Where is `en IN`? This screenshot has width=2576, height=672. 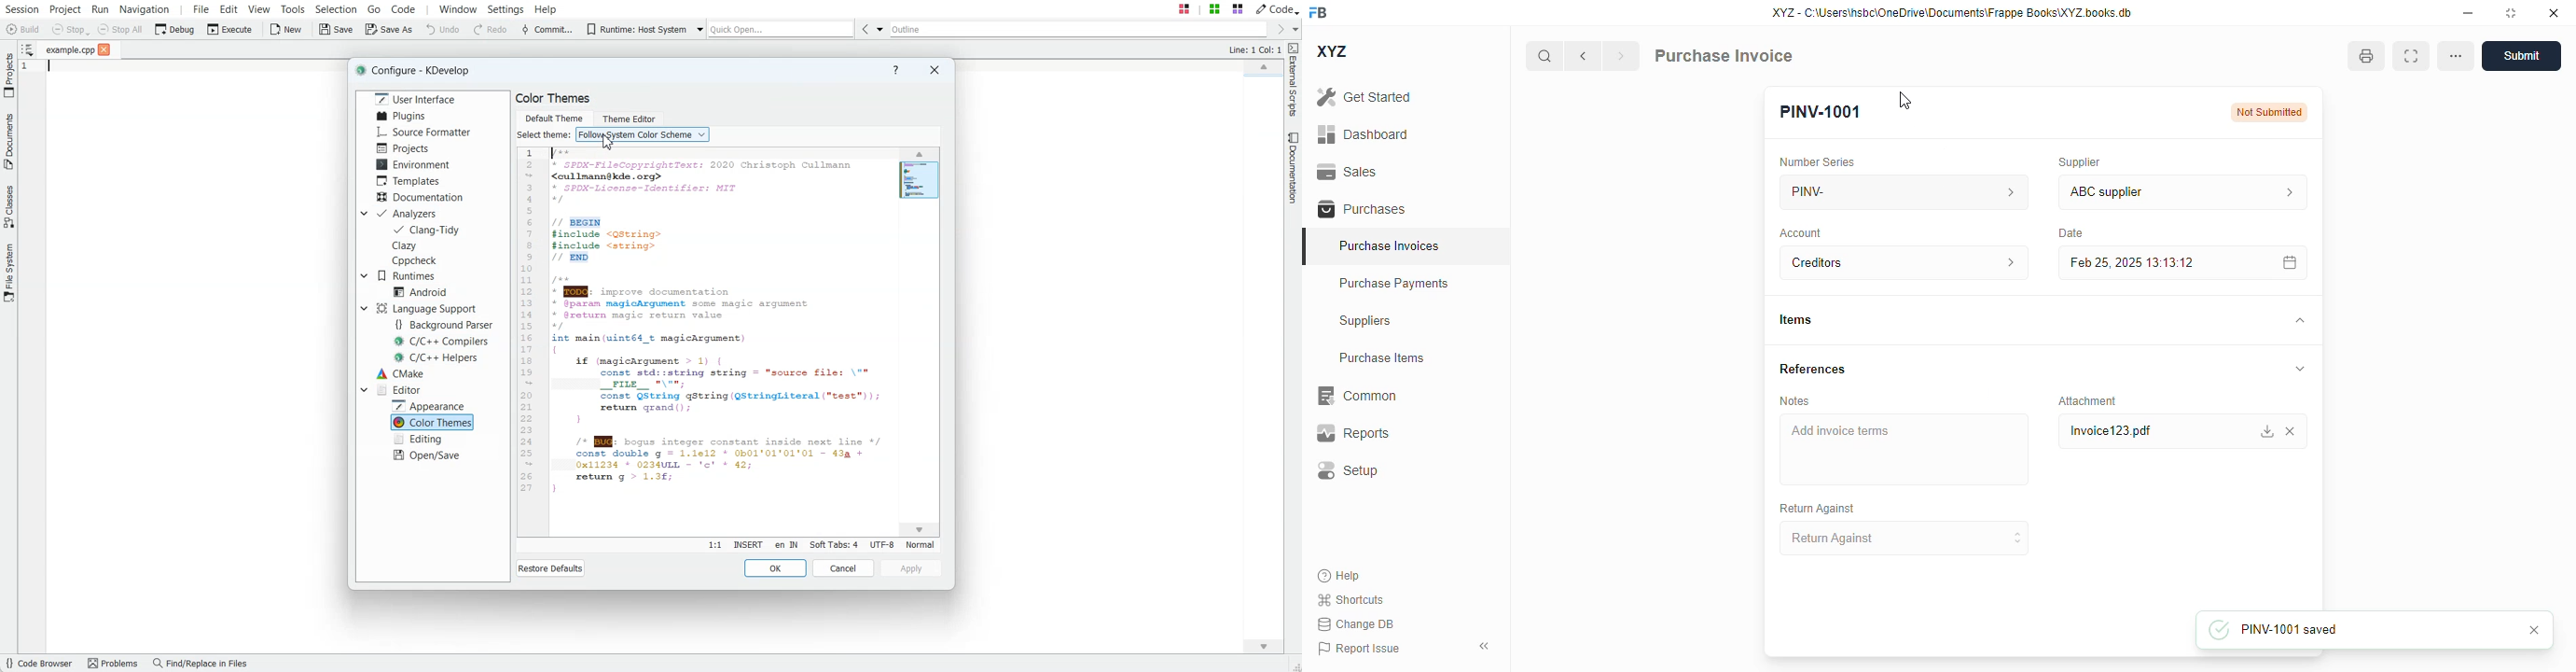
en IN is located at coordinates (786, 546).